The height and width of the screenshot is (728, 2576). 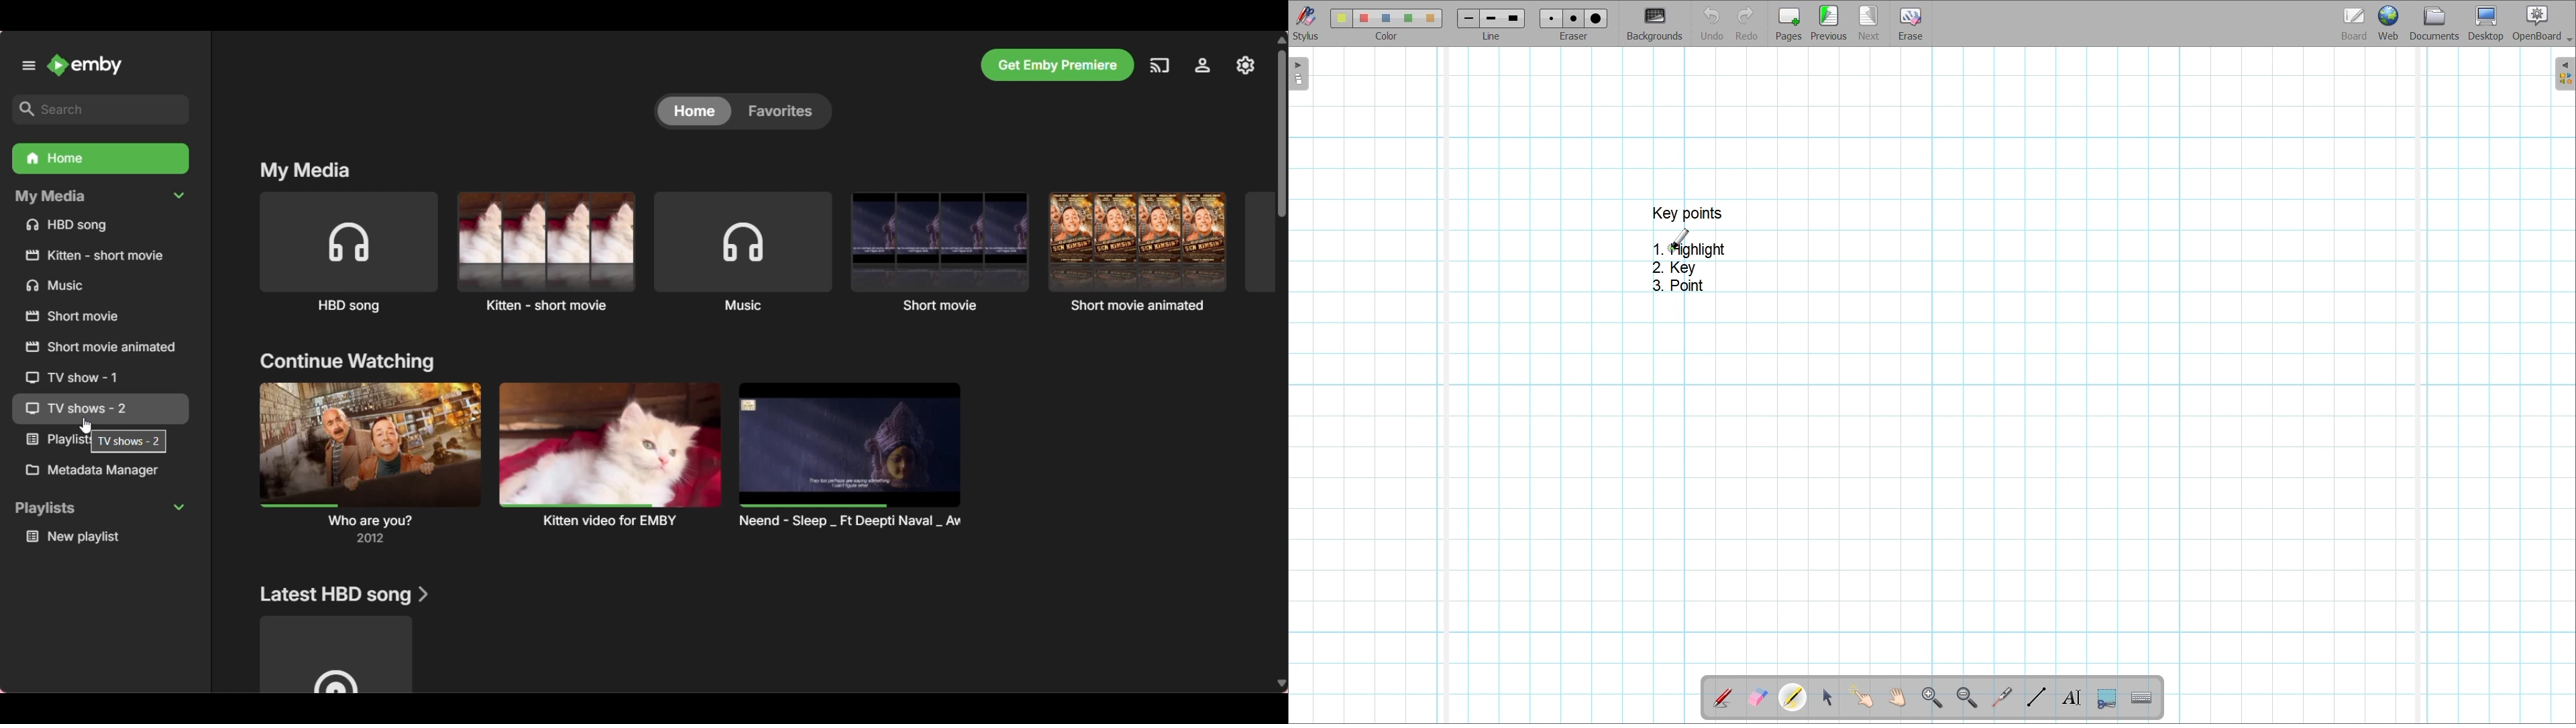 I want to click on Home folder, current selection highlighted, so click(x=100, y=159).